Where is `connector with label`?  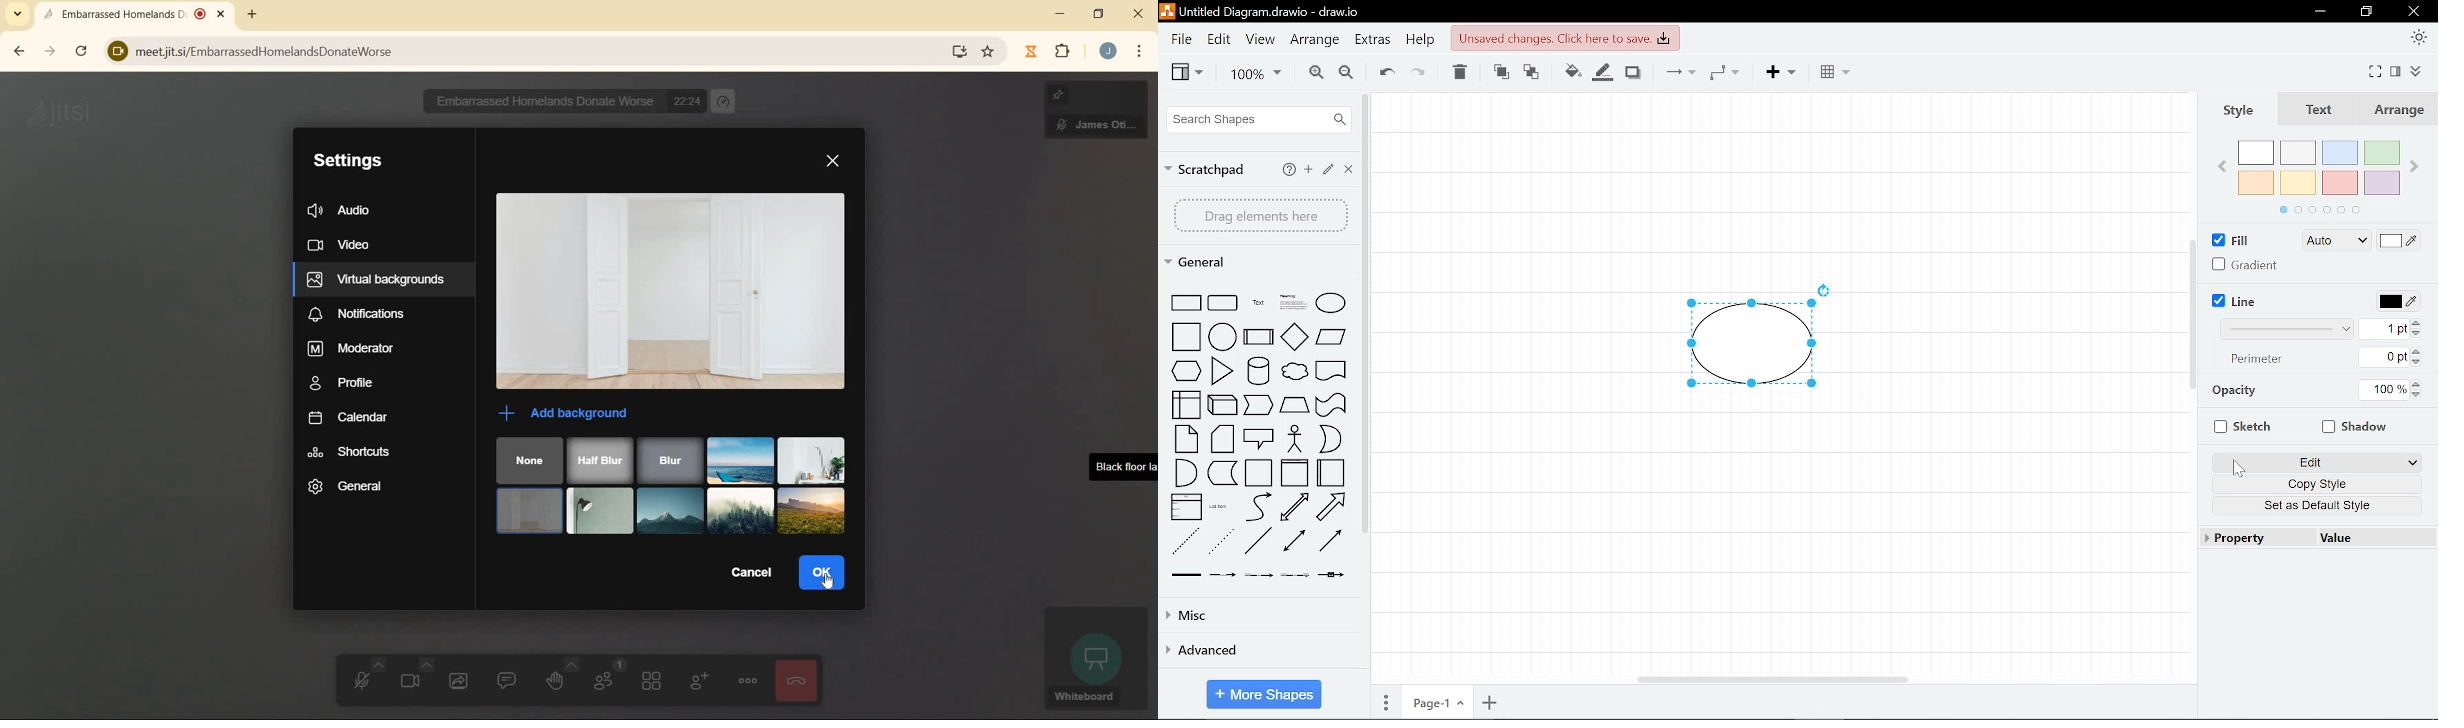 connector with label is located at coordinates (1223, 575).